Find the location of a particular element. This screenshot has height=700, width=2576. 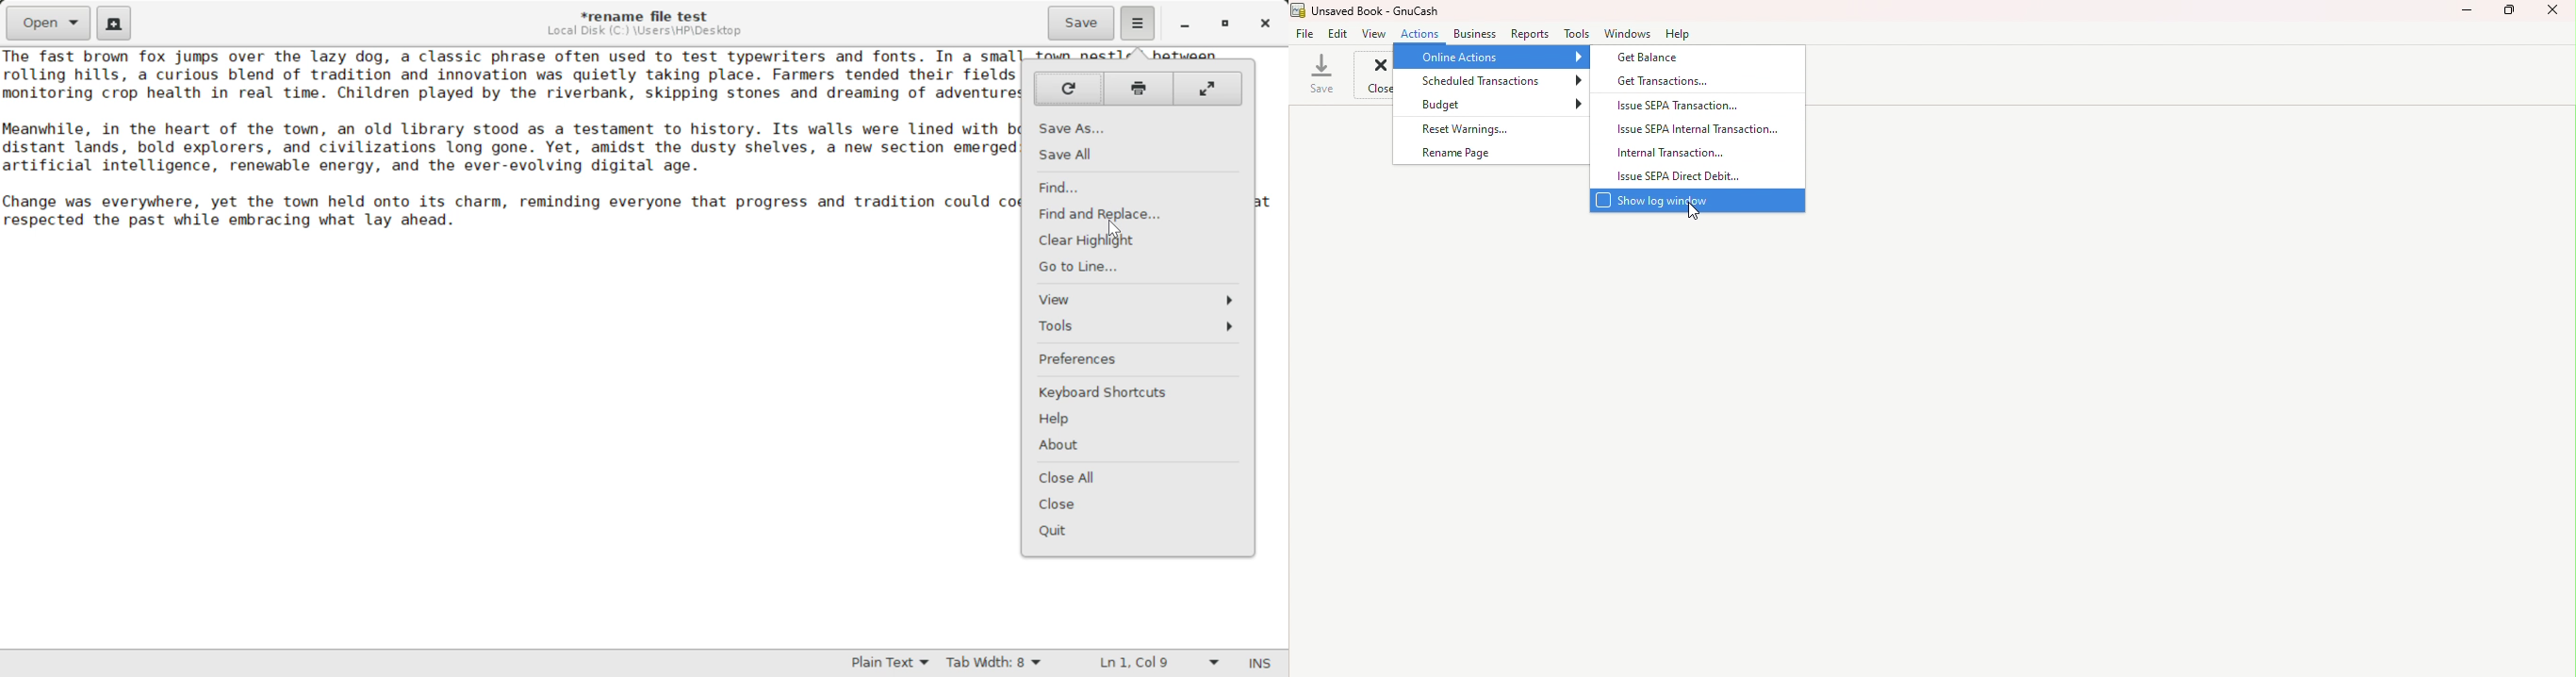

Selected Language is located at coordinates (883, 664).